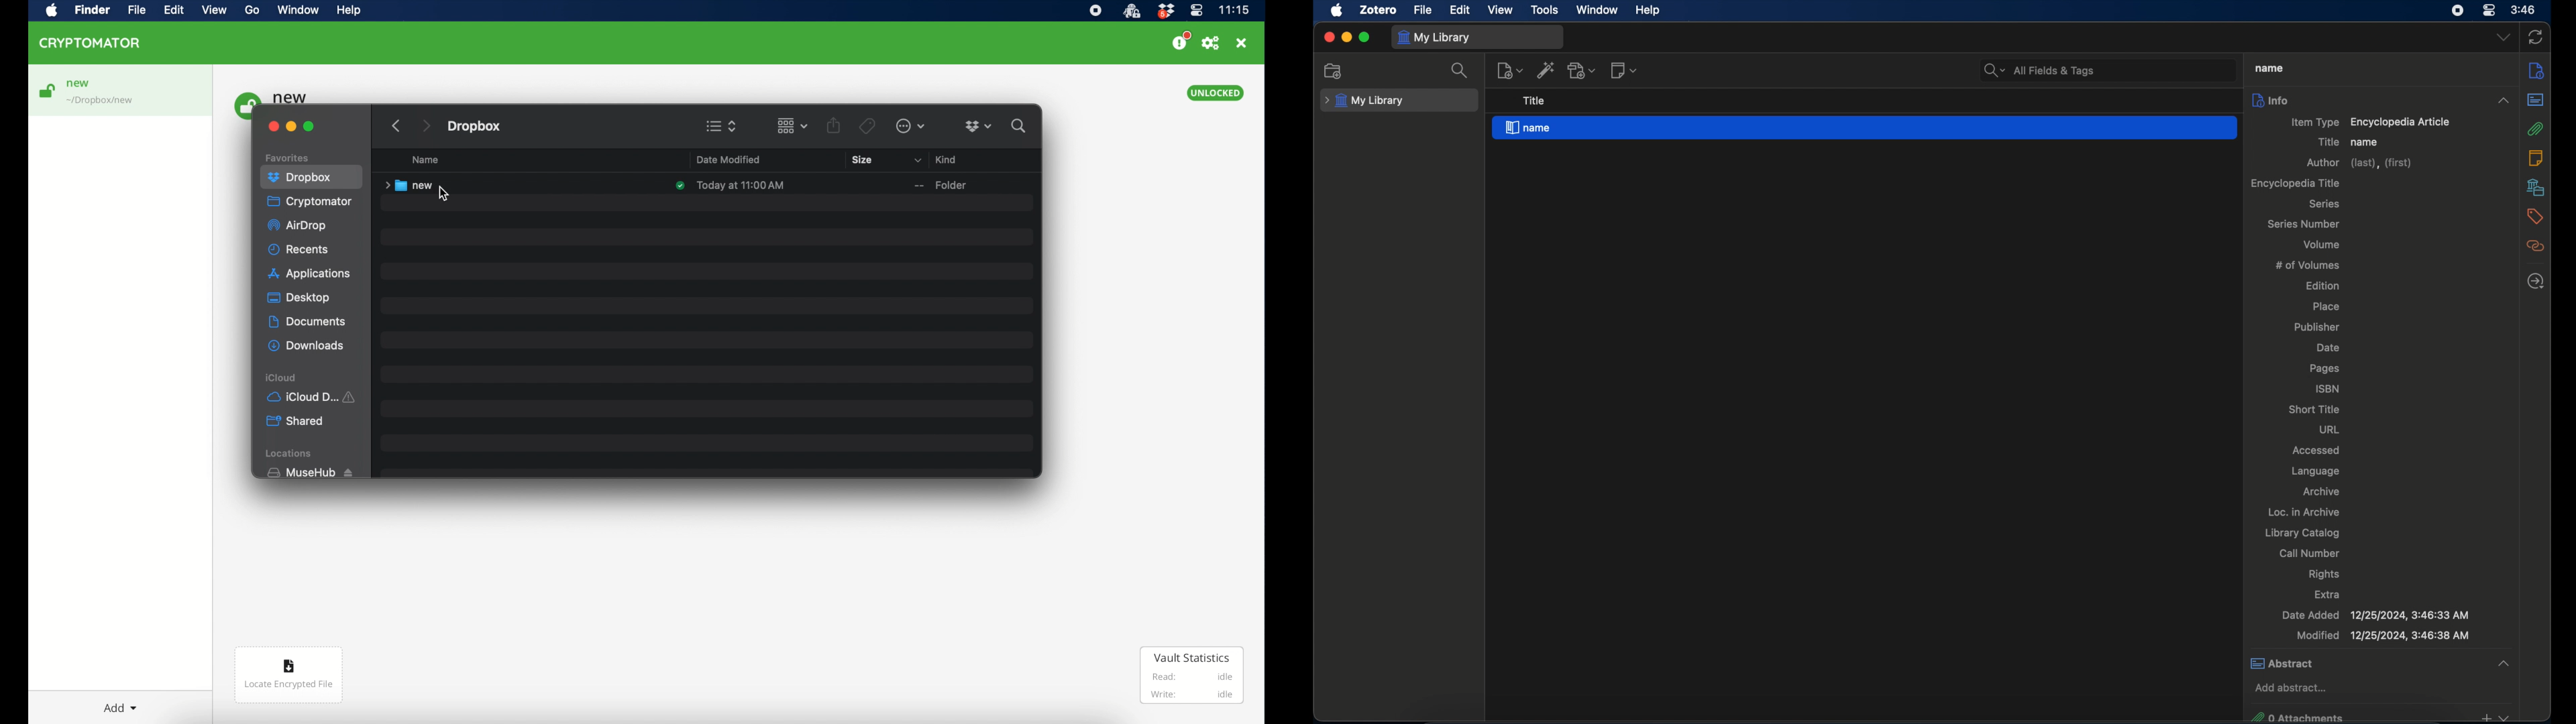 This screenshot has width=2576, height=728. I want to click on add attachment, so click(1582, 70).